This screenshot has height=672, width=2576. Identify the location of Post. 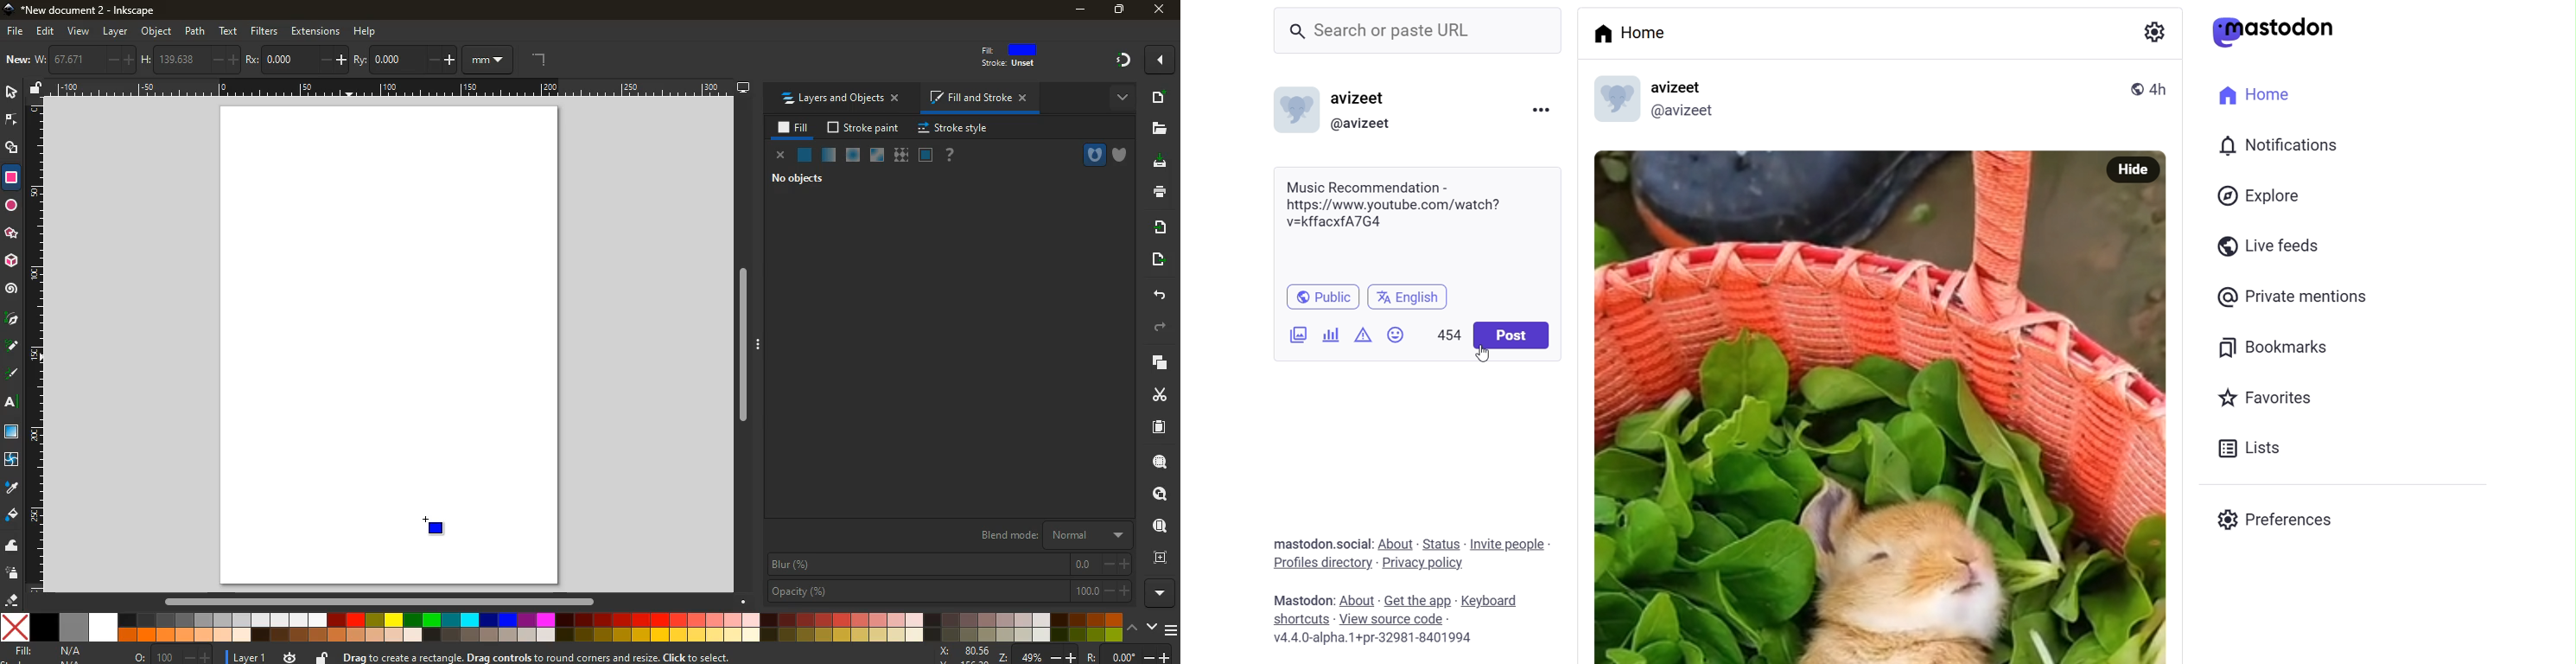
(1513, 336).